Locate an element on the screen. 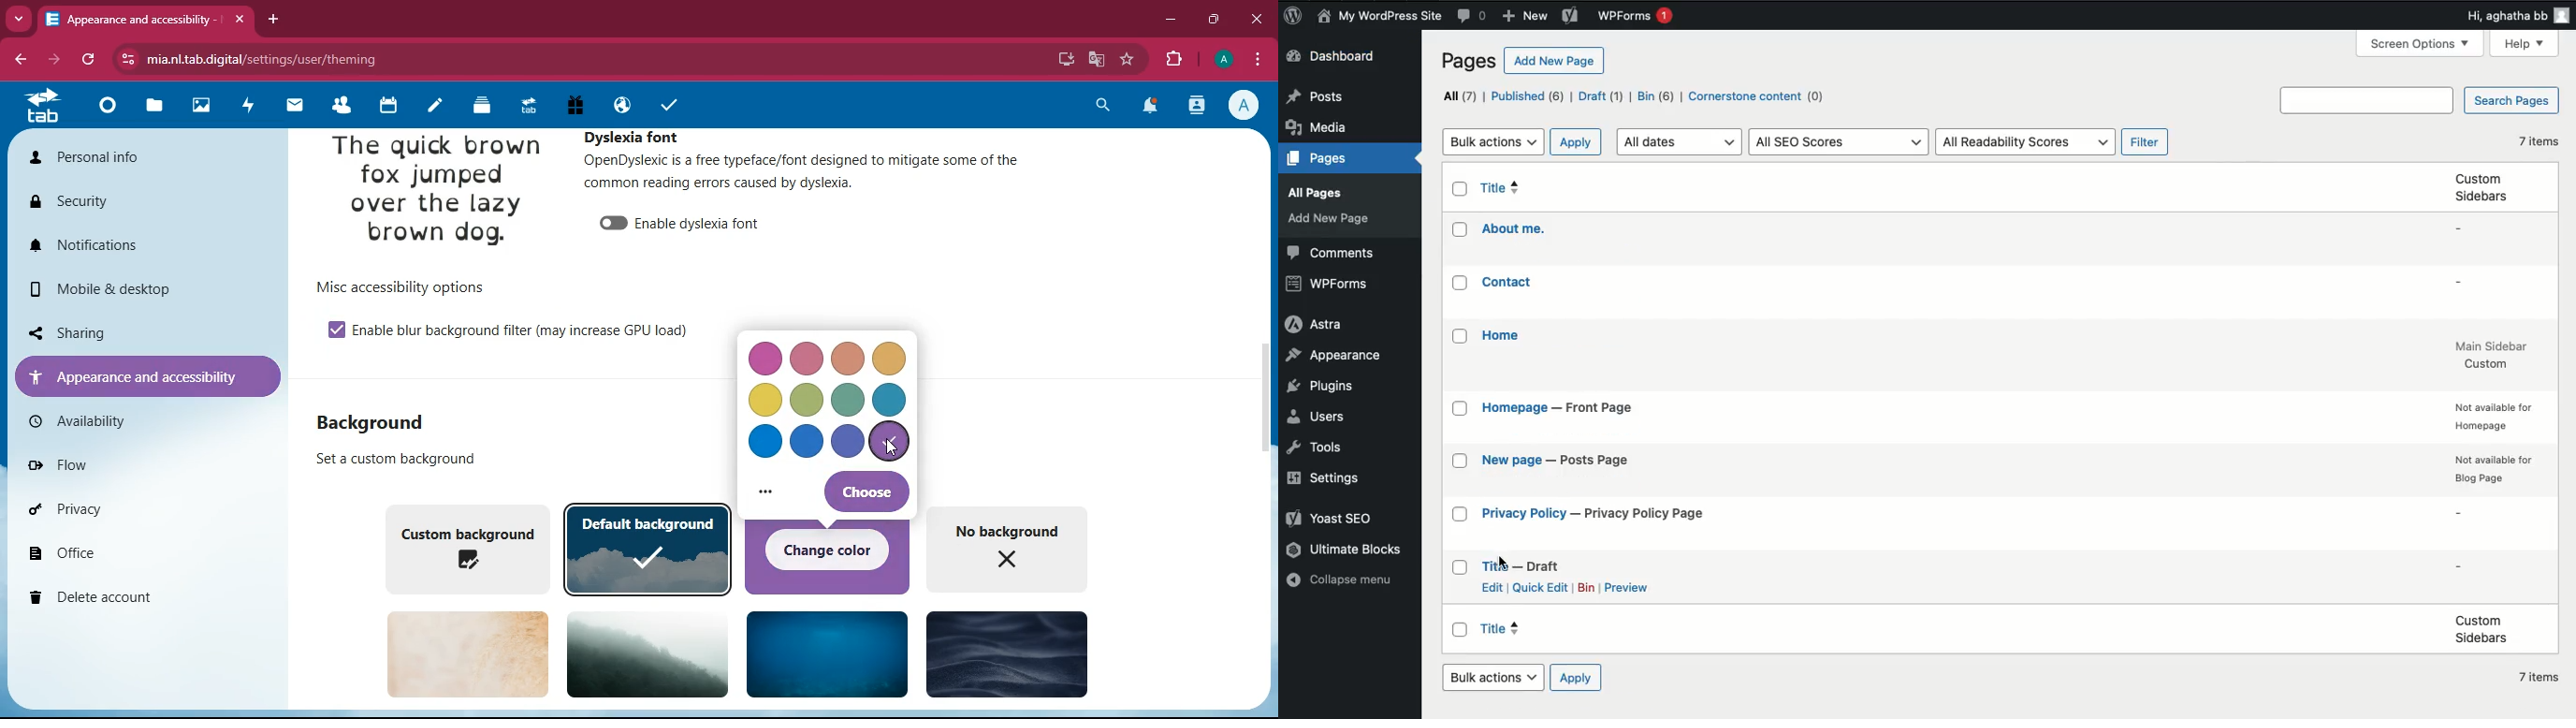 The image size is (2576, 728). scroll bar is located at coordinates (1264, 410).